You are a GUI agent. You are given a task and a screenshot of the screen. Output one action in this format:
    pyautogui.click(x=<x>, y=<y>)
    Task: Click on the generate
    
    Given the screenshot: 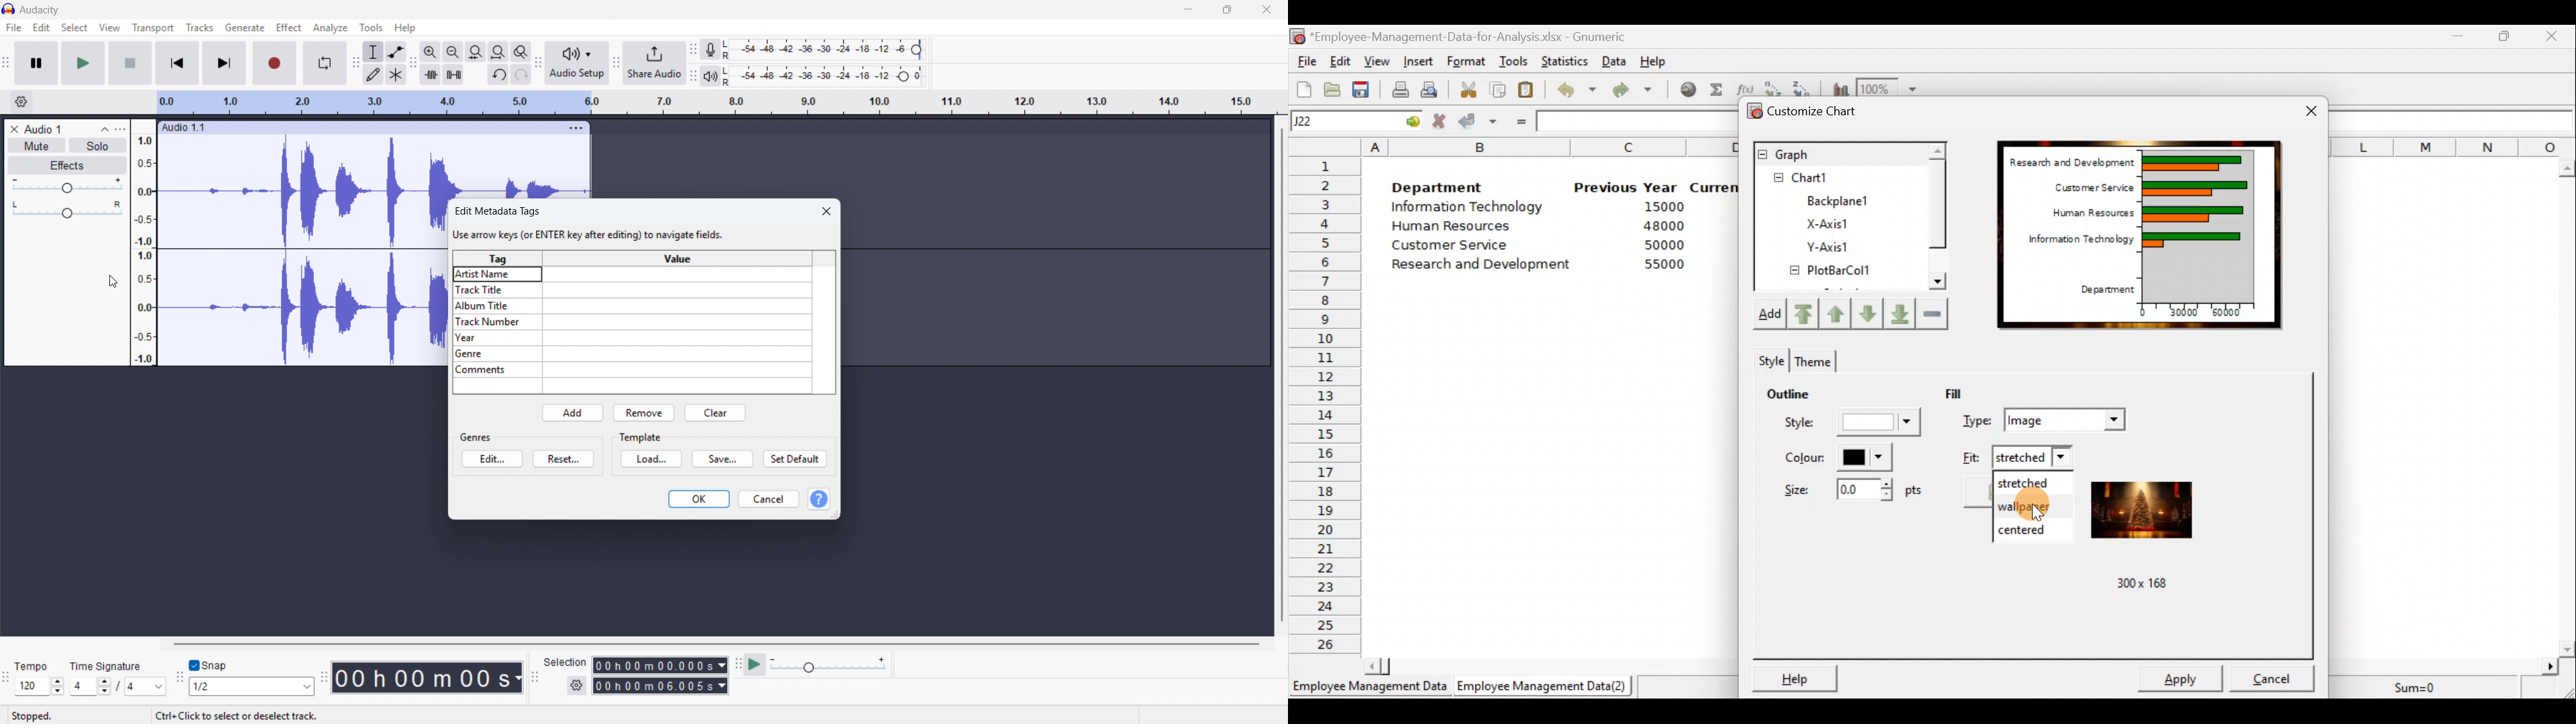 What is the action you would take?
    pyautogui.click(x=245, y=27)
    